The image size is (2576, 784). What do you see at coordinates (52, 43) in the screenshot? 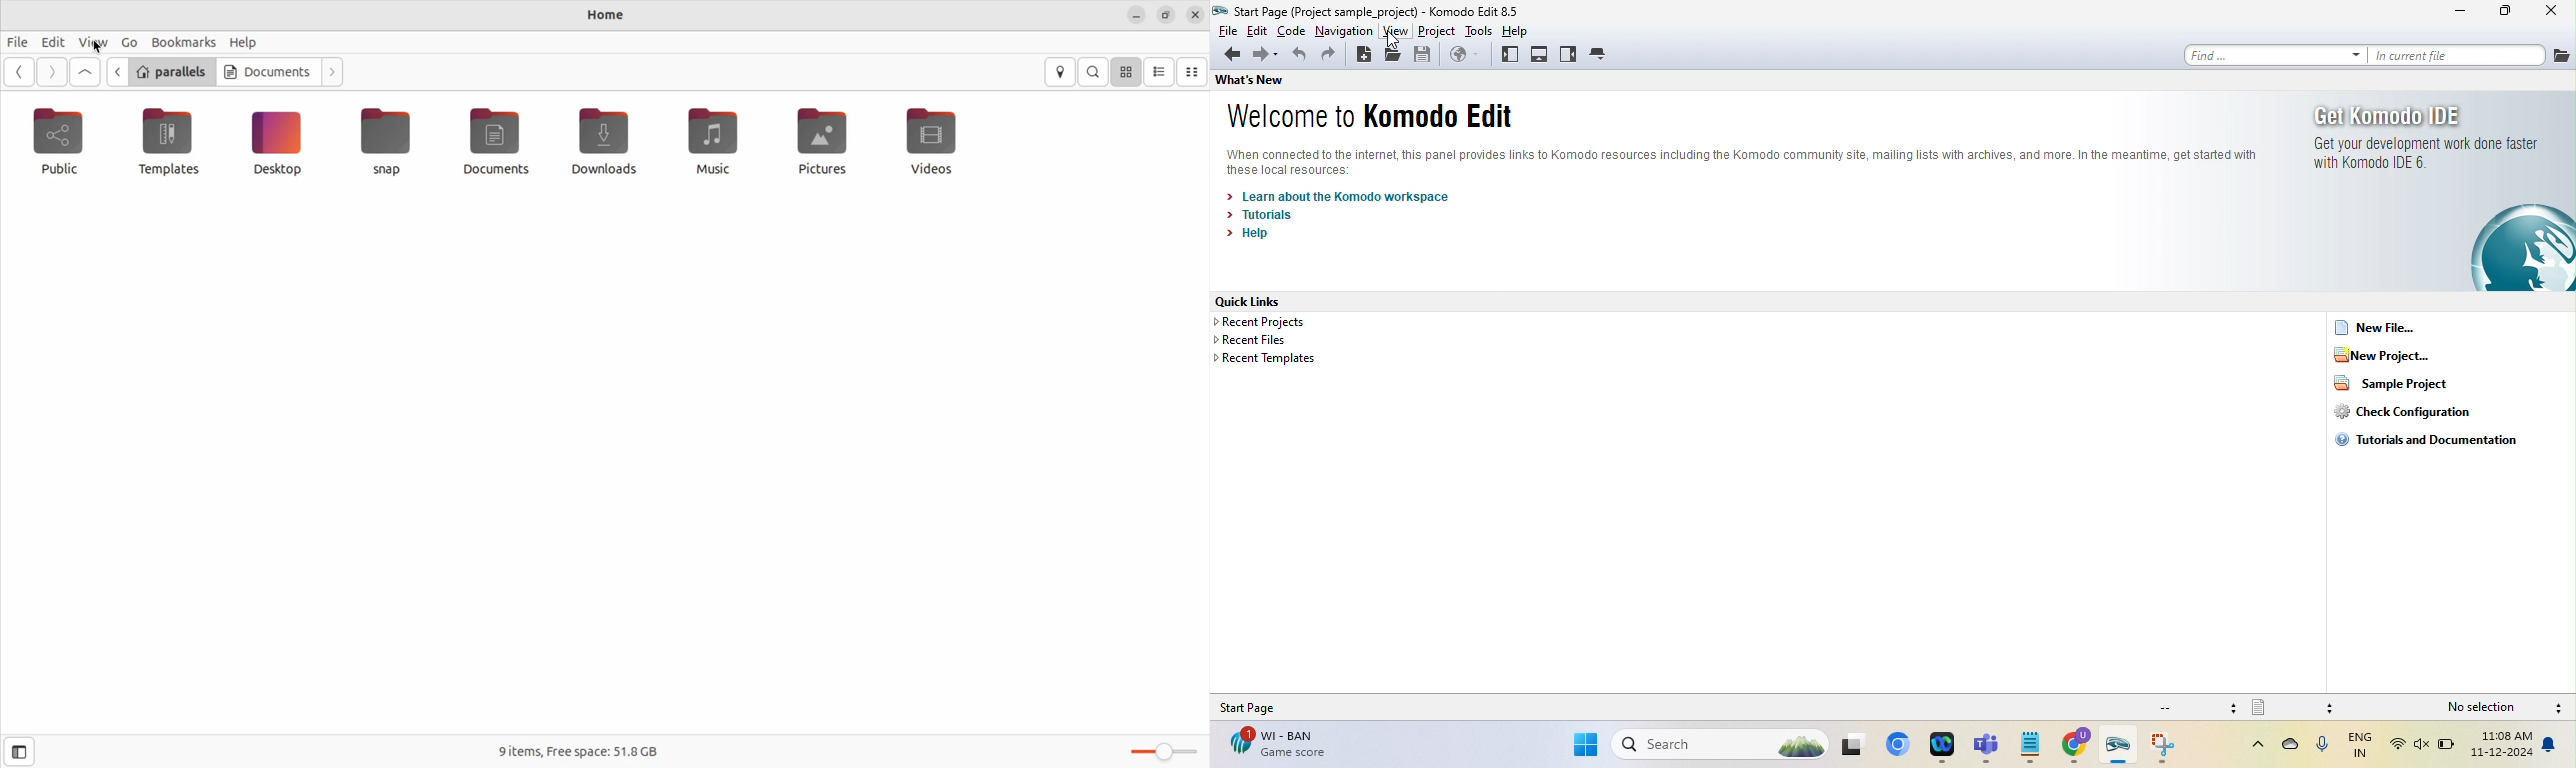
I see `Edit` at bounding box center [52, 43].